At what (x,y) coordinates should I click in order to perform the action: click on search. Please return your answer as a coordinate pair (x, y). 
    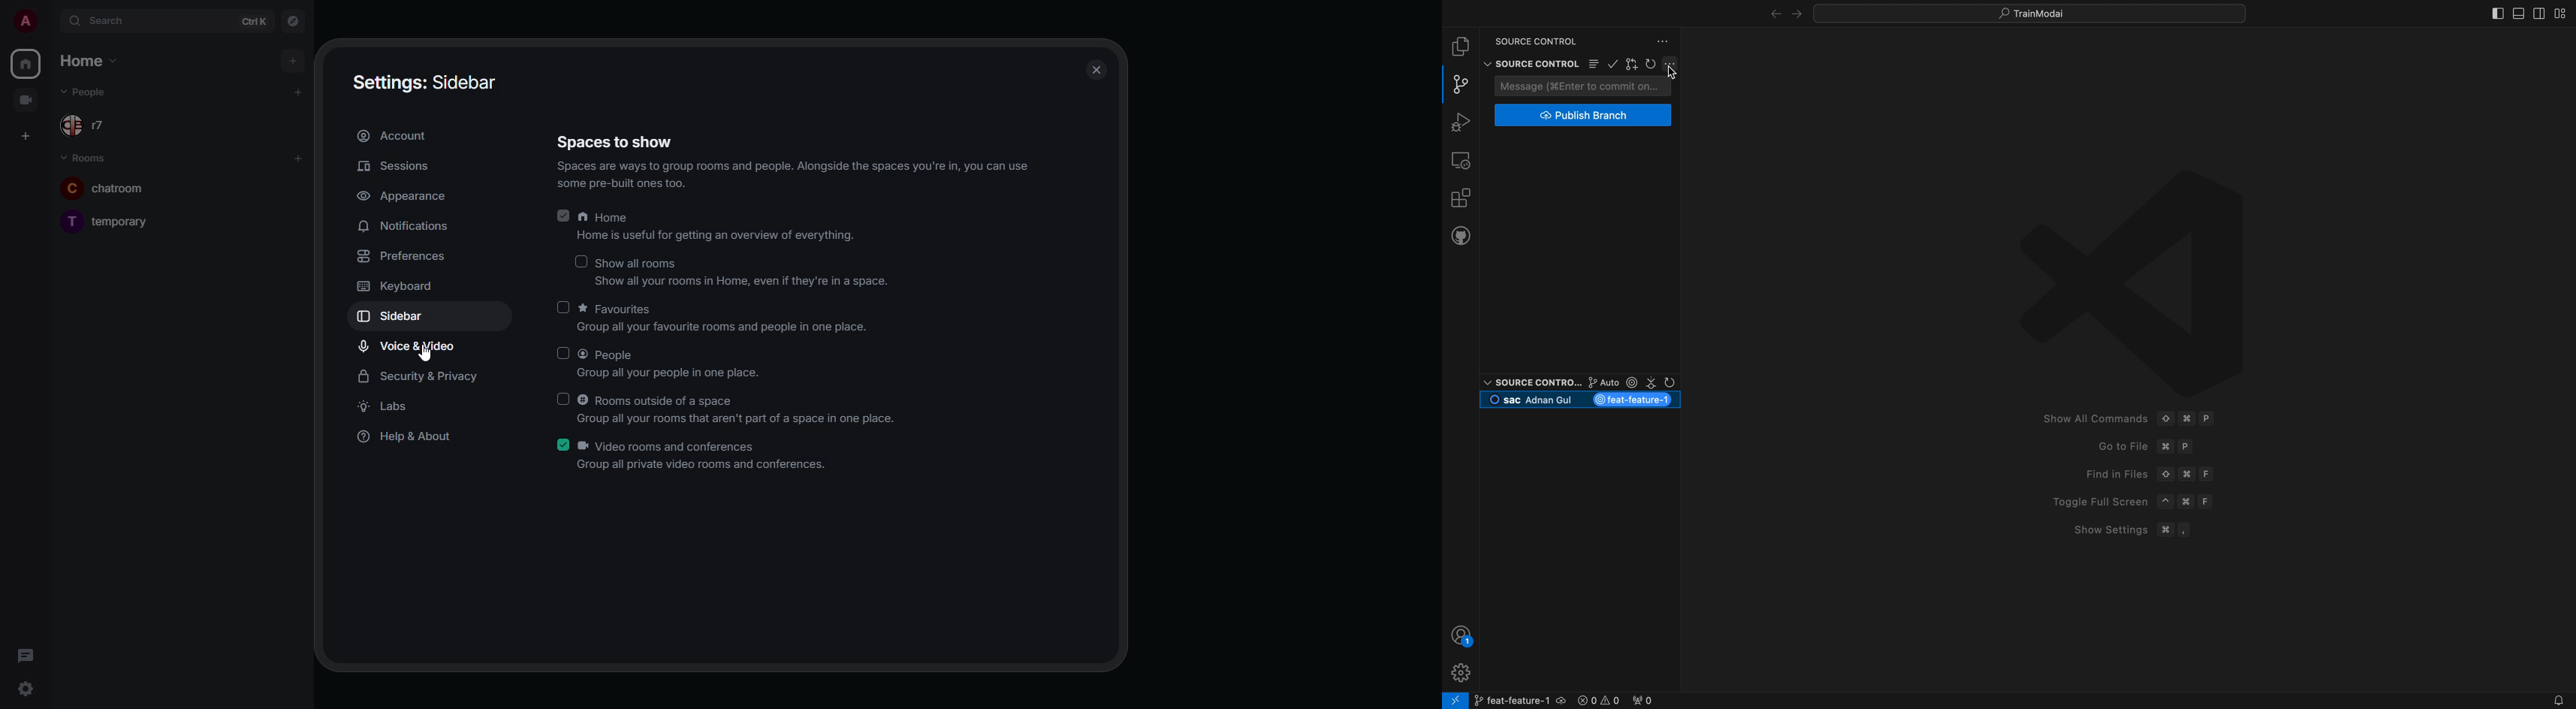
    Looking at the image, I should click on (104, 21).